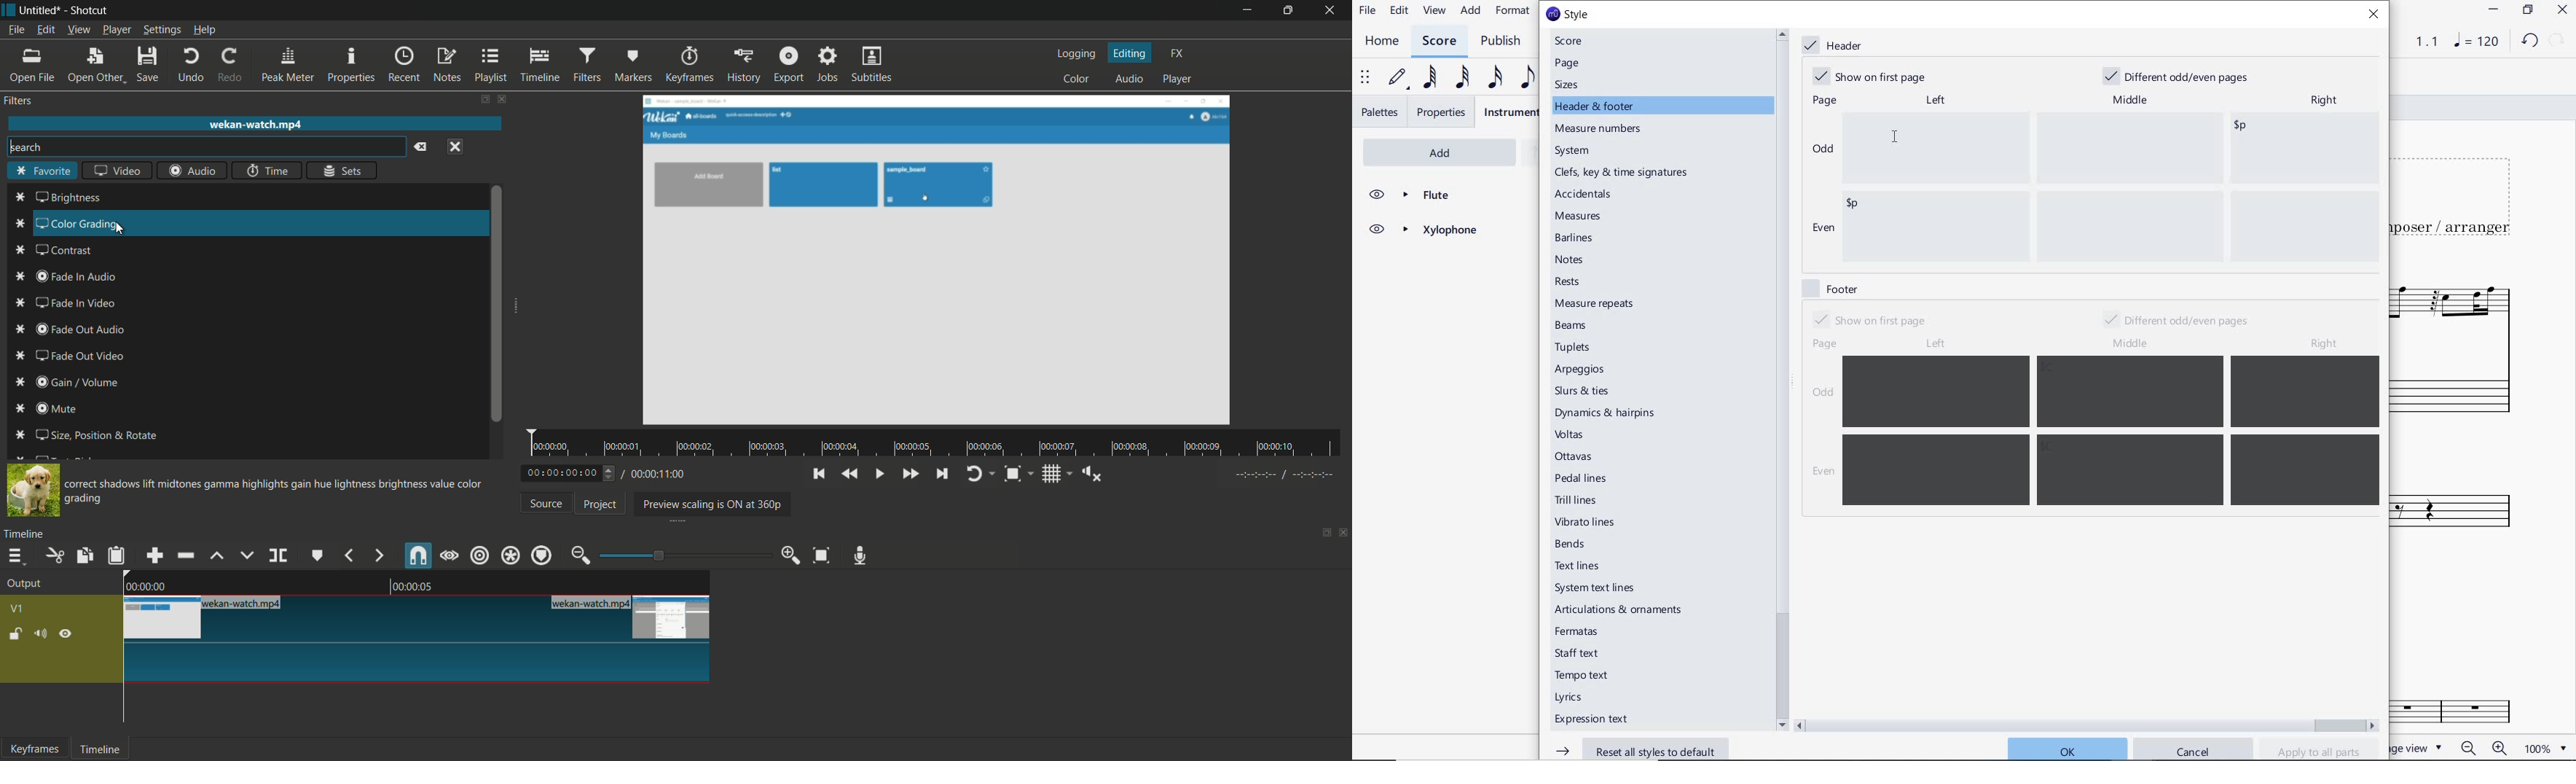 Image resolution: width=2576 pixels, height=784 pixels. What do you see at coordinates (2133, 344) in the screenshot?
I see `middle` at bounding box center [2133, 344].